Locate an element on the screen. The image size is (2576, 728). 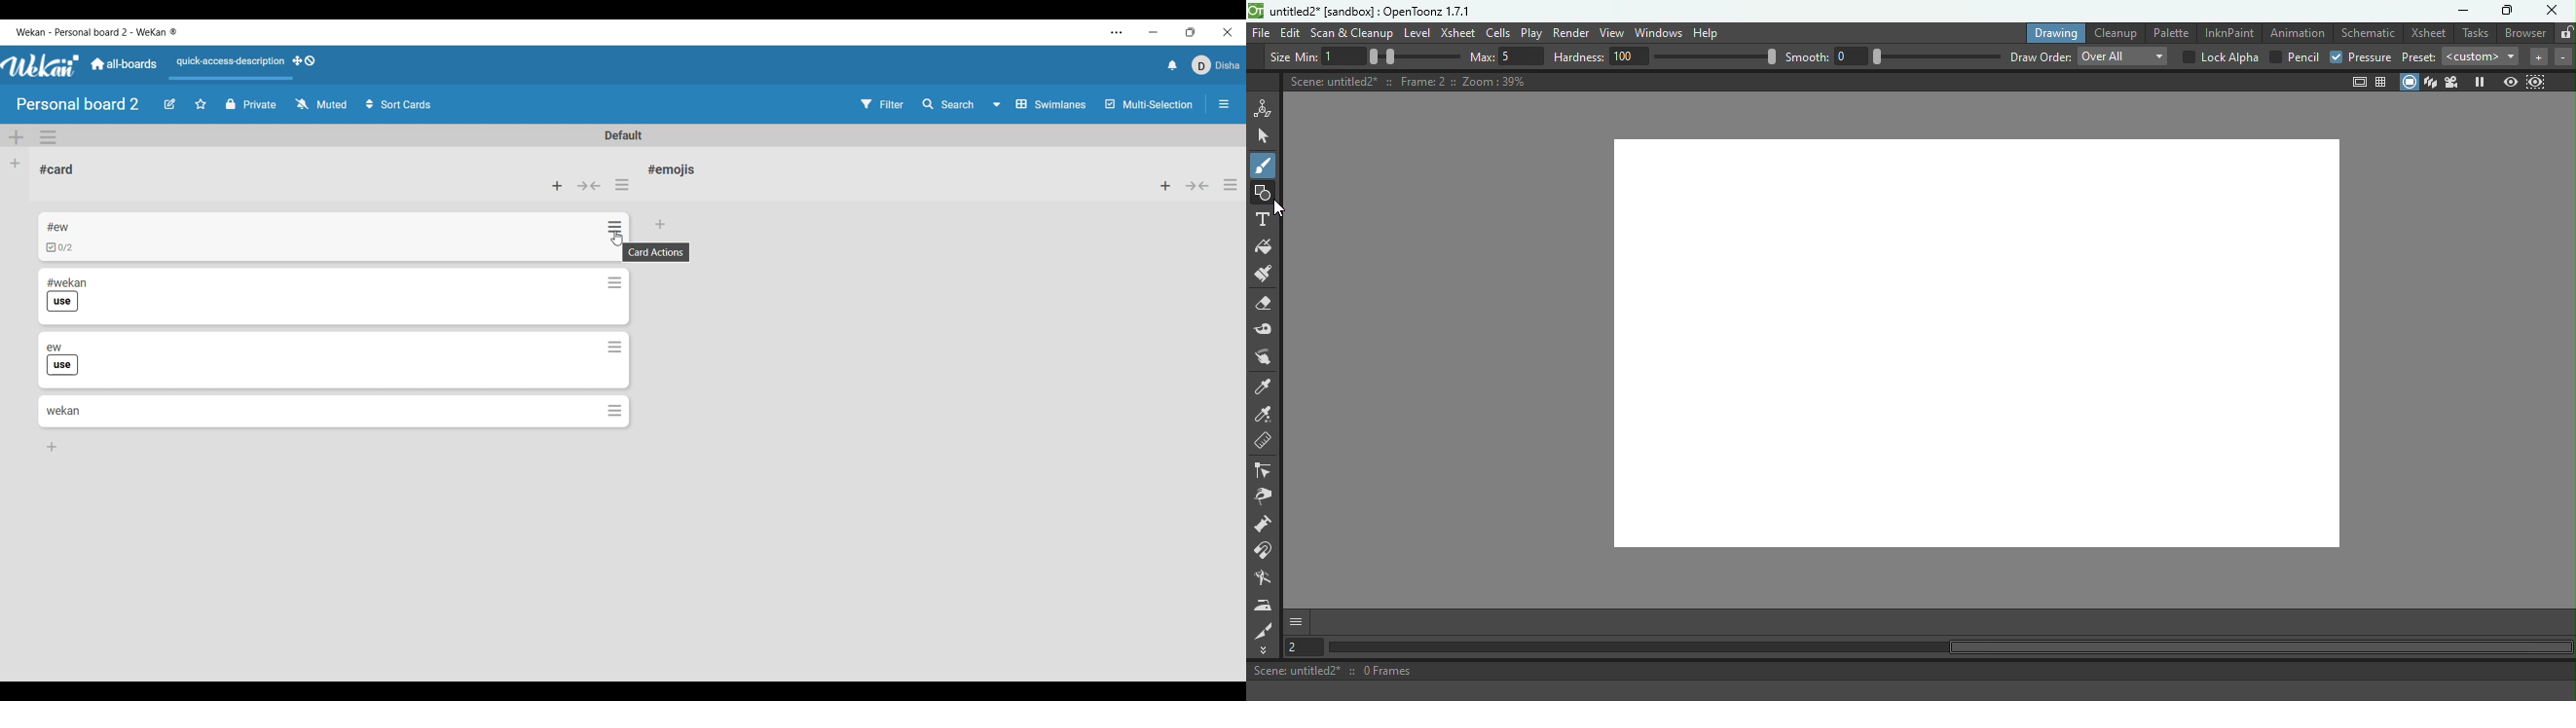
Card 1 is located at coordinates (101, 225).